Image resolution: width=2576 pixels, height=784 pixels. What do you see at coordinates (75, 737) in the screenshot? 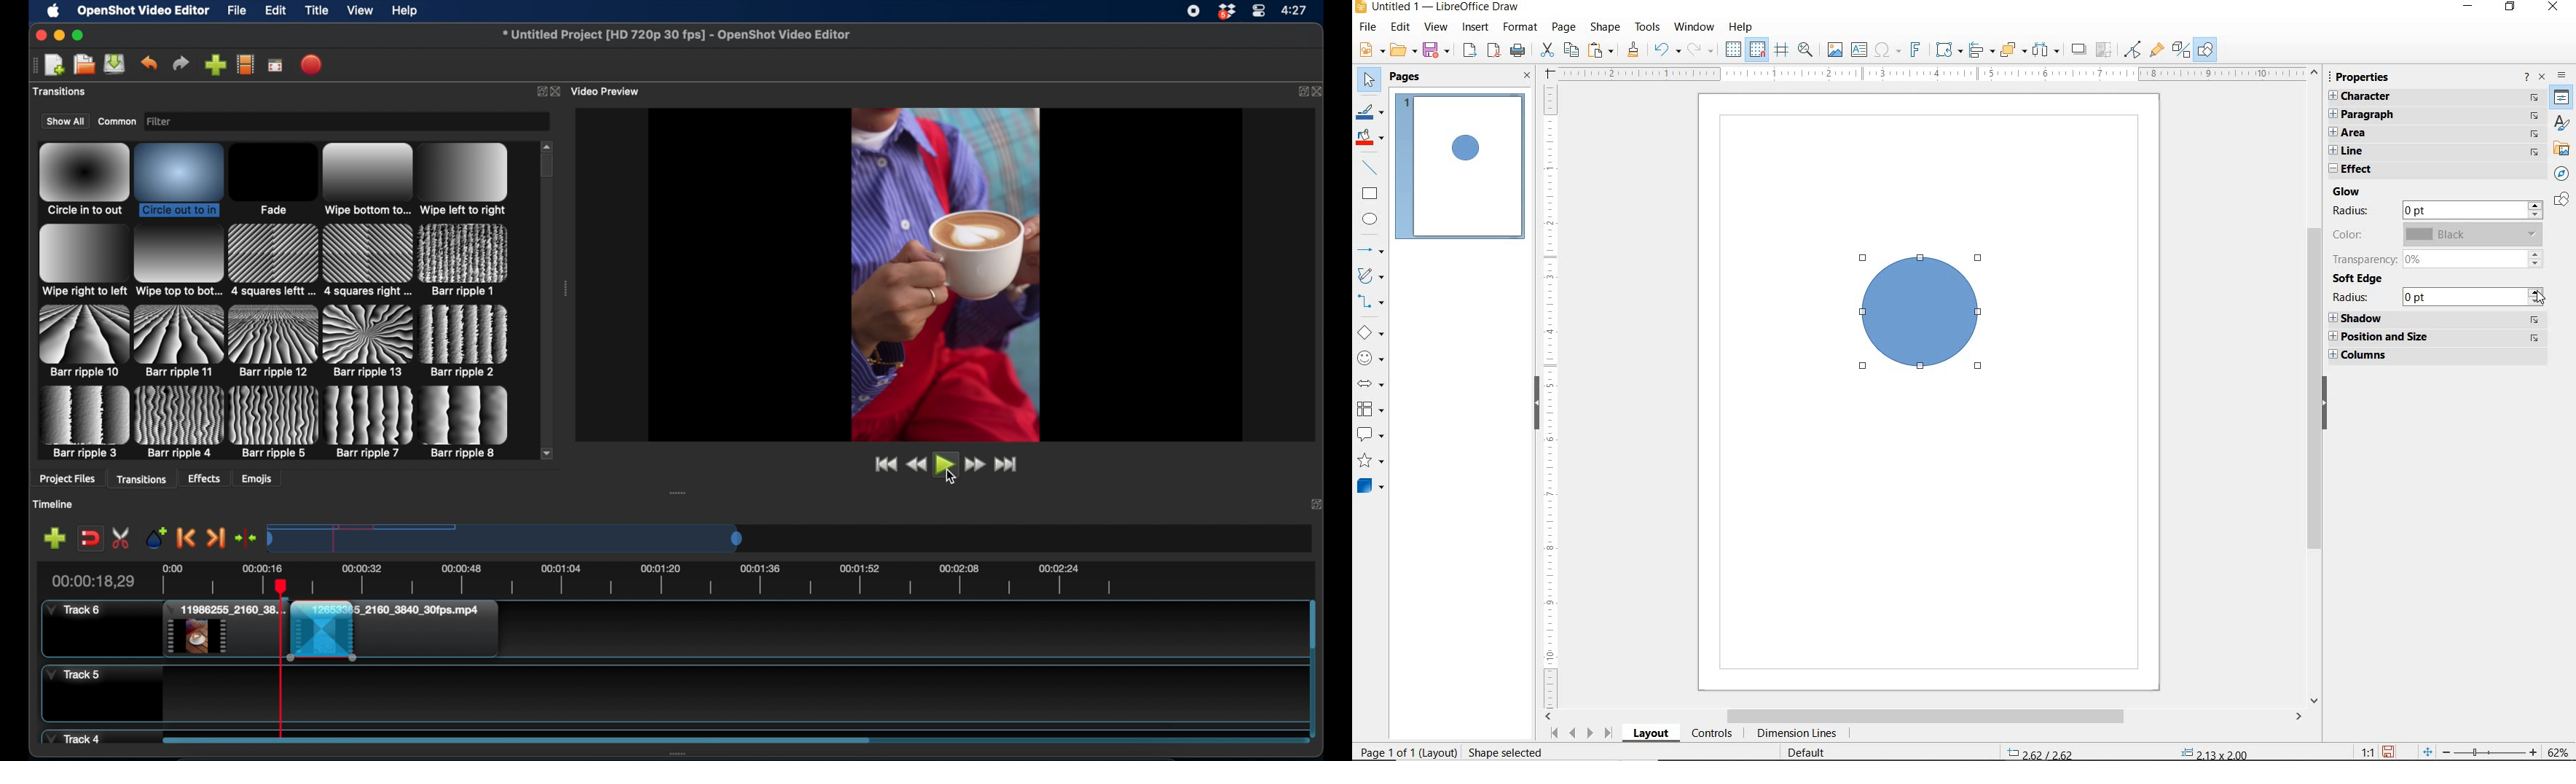
I see `track 4` at bounding box center [75, 737].